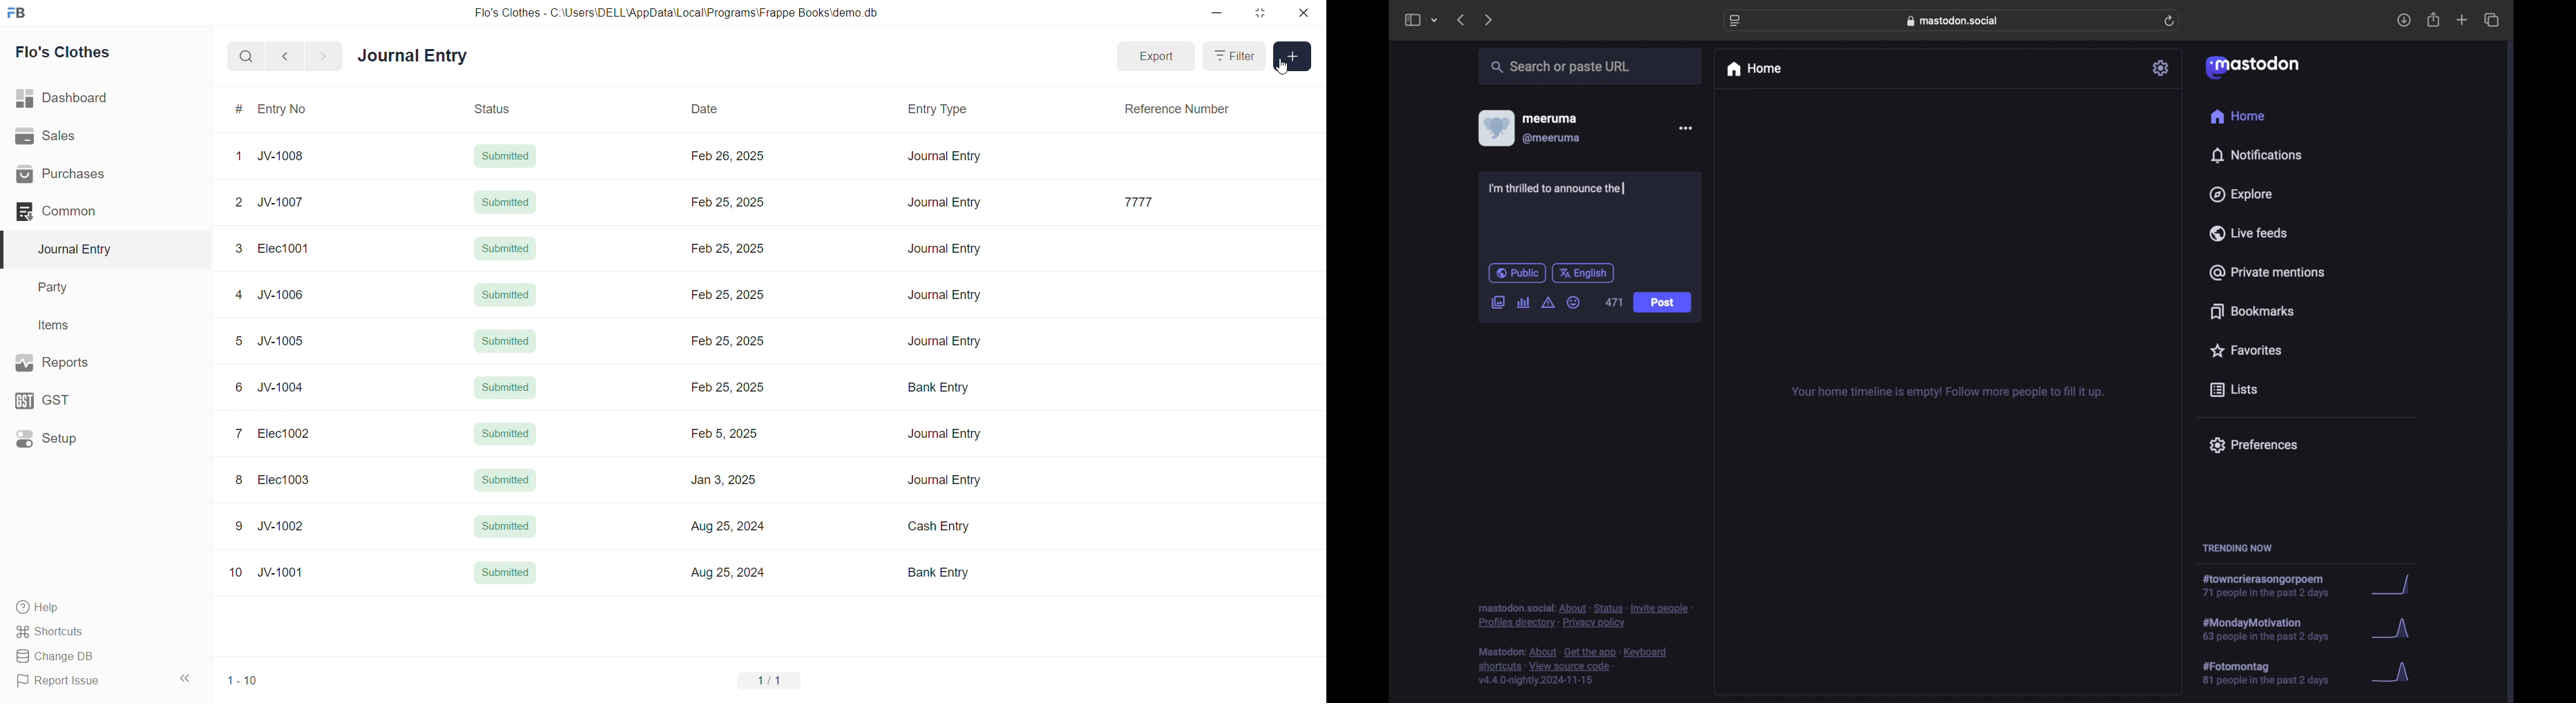 The image size is (2576, 728). I want to click on Elec1003, so click(285, 479).